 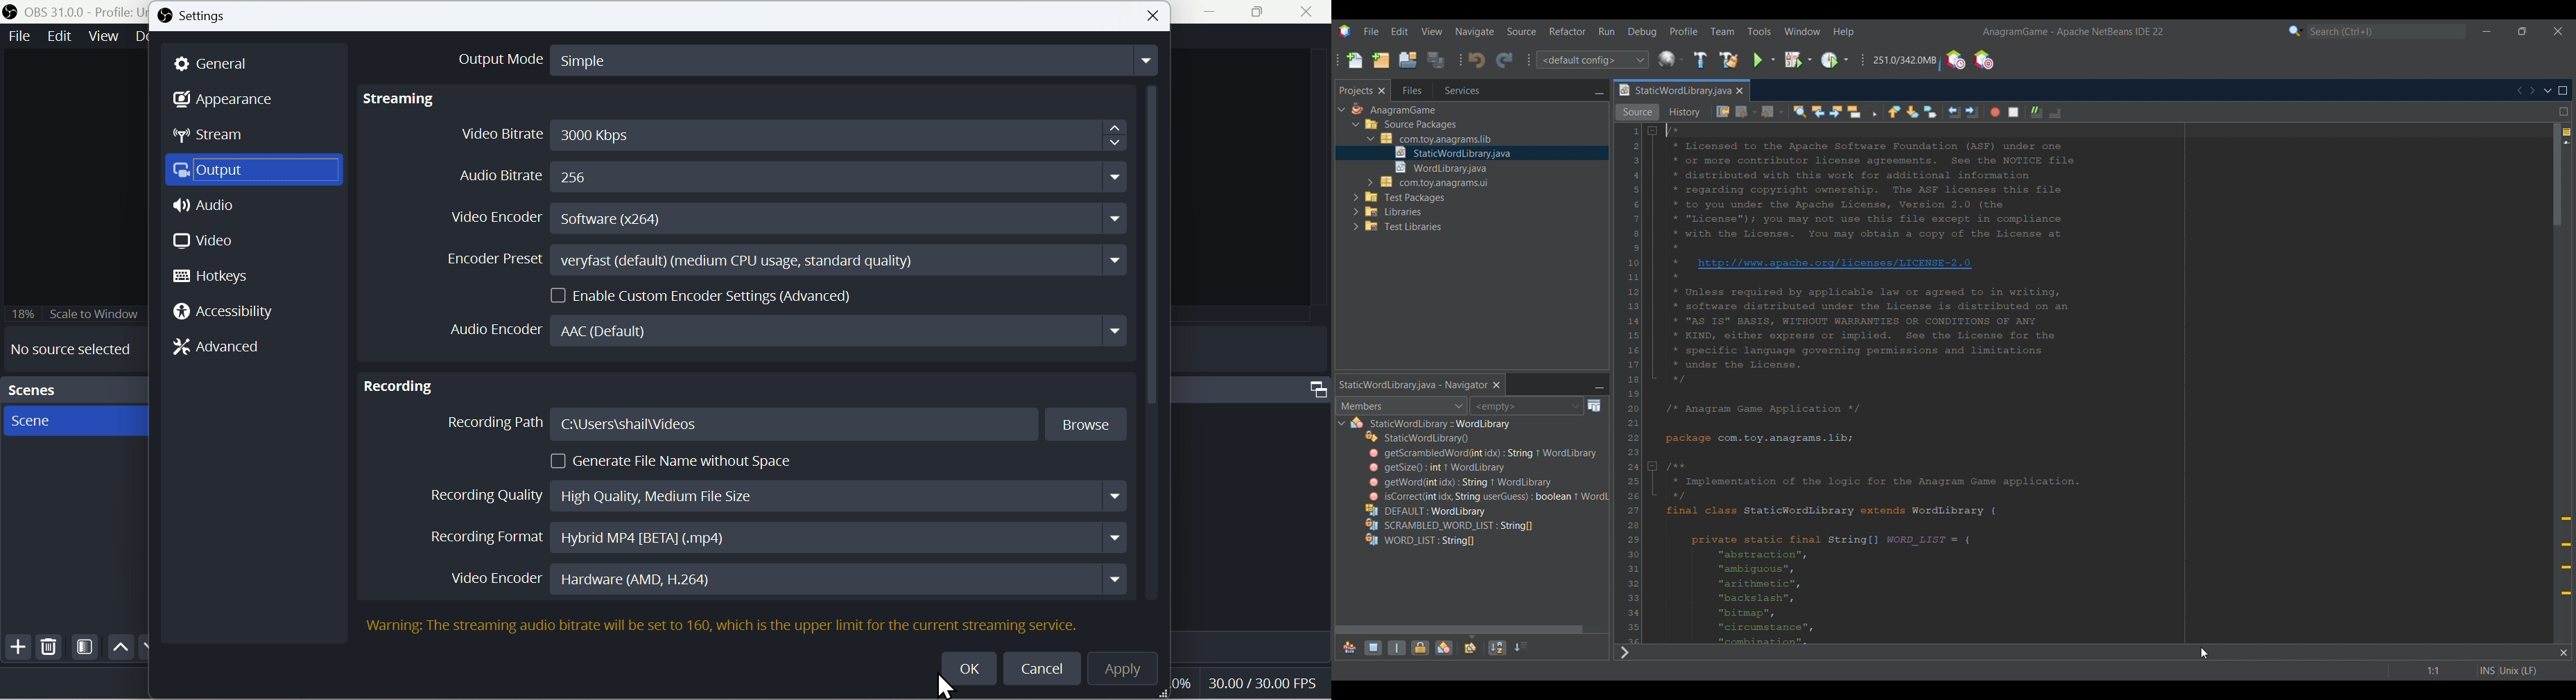 I want to click on View, so click(x=103, y=37).